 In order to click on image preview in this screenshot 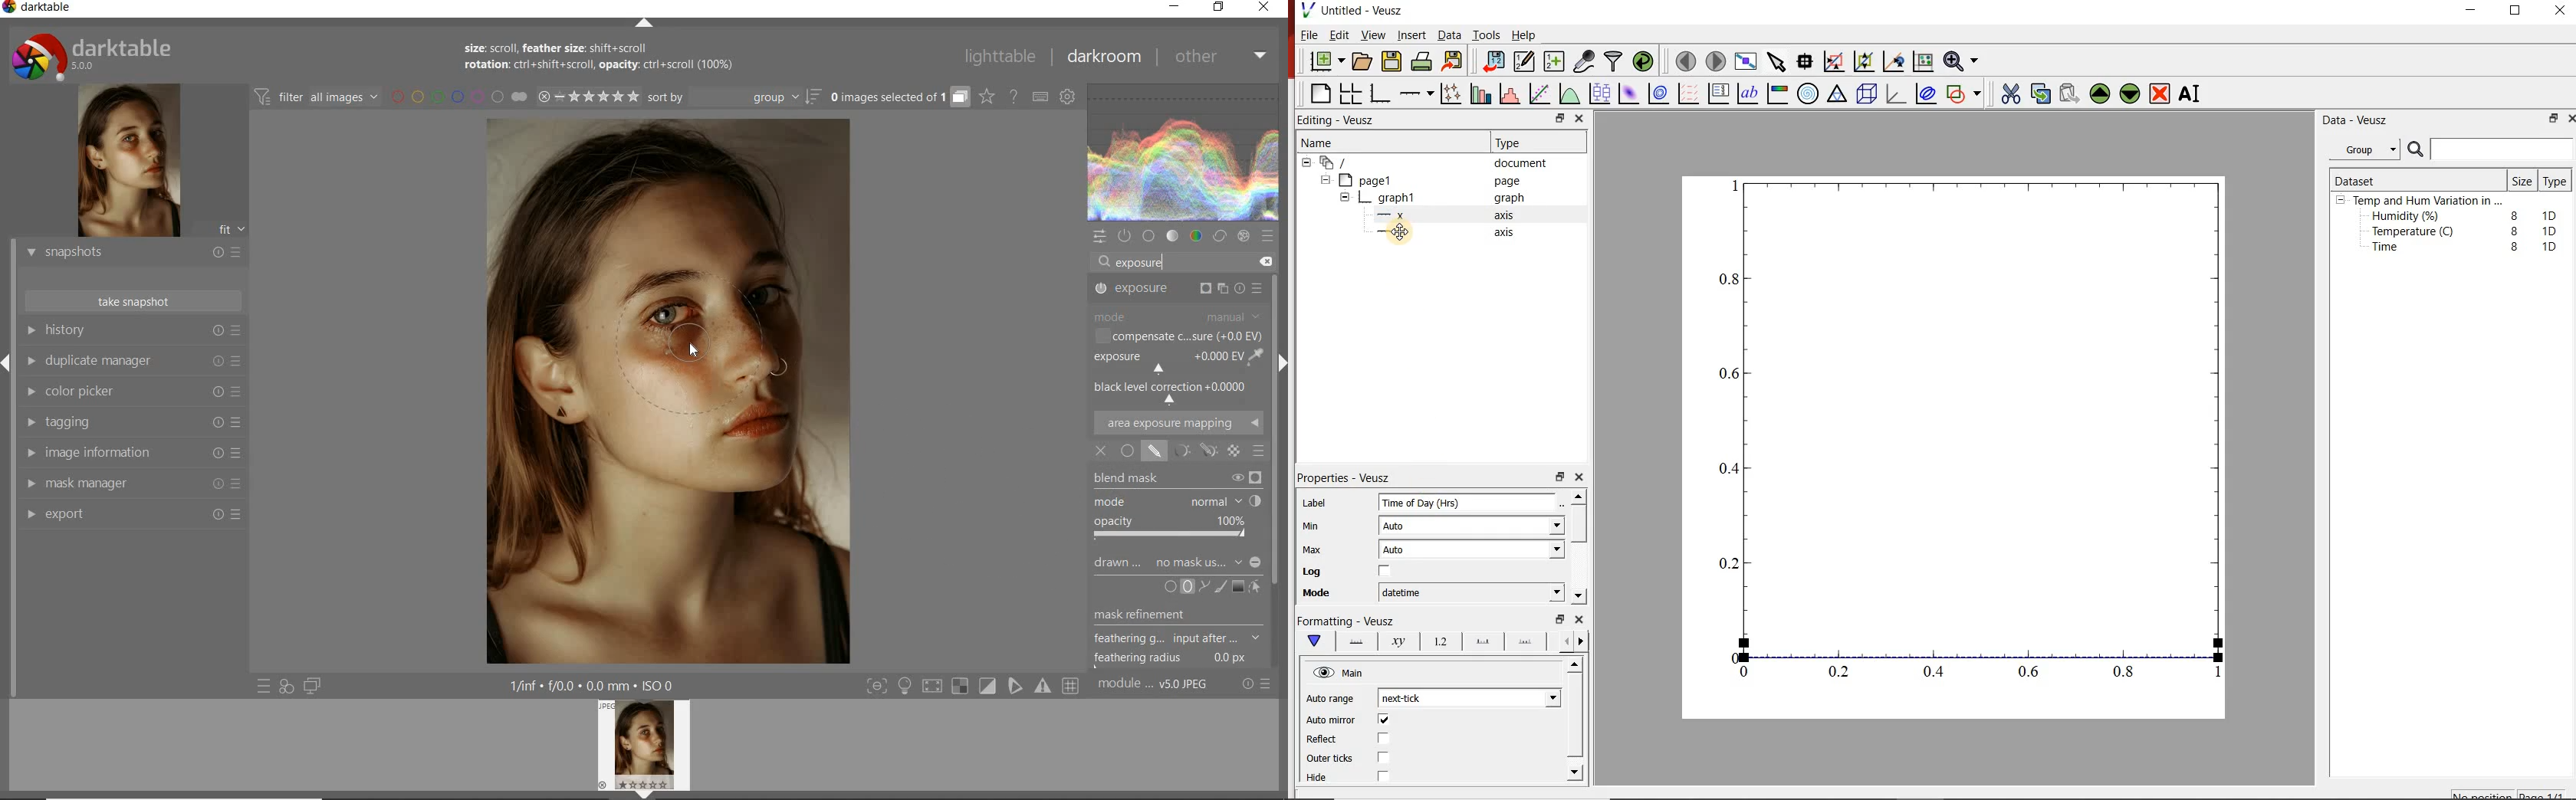, I will do `click(646, 749)`.